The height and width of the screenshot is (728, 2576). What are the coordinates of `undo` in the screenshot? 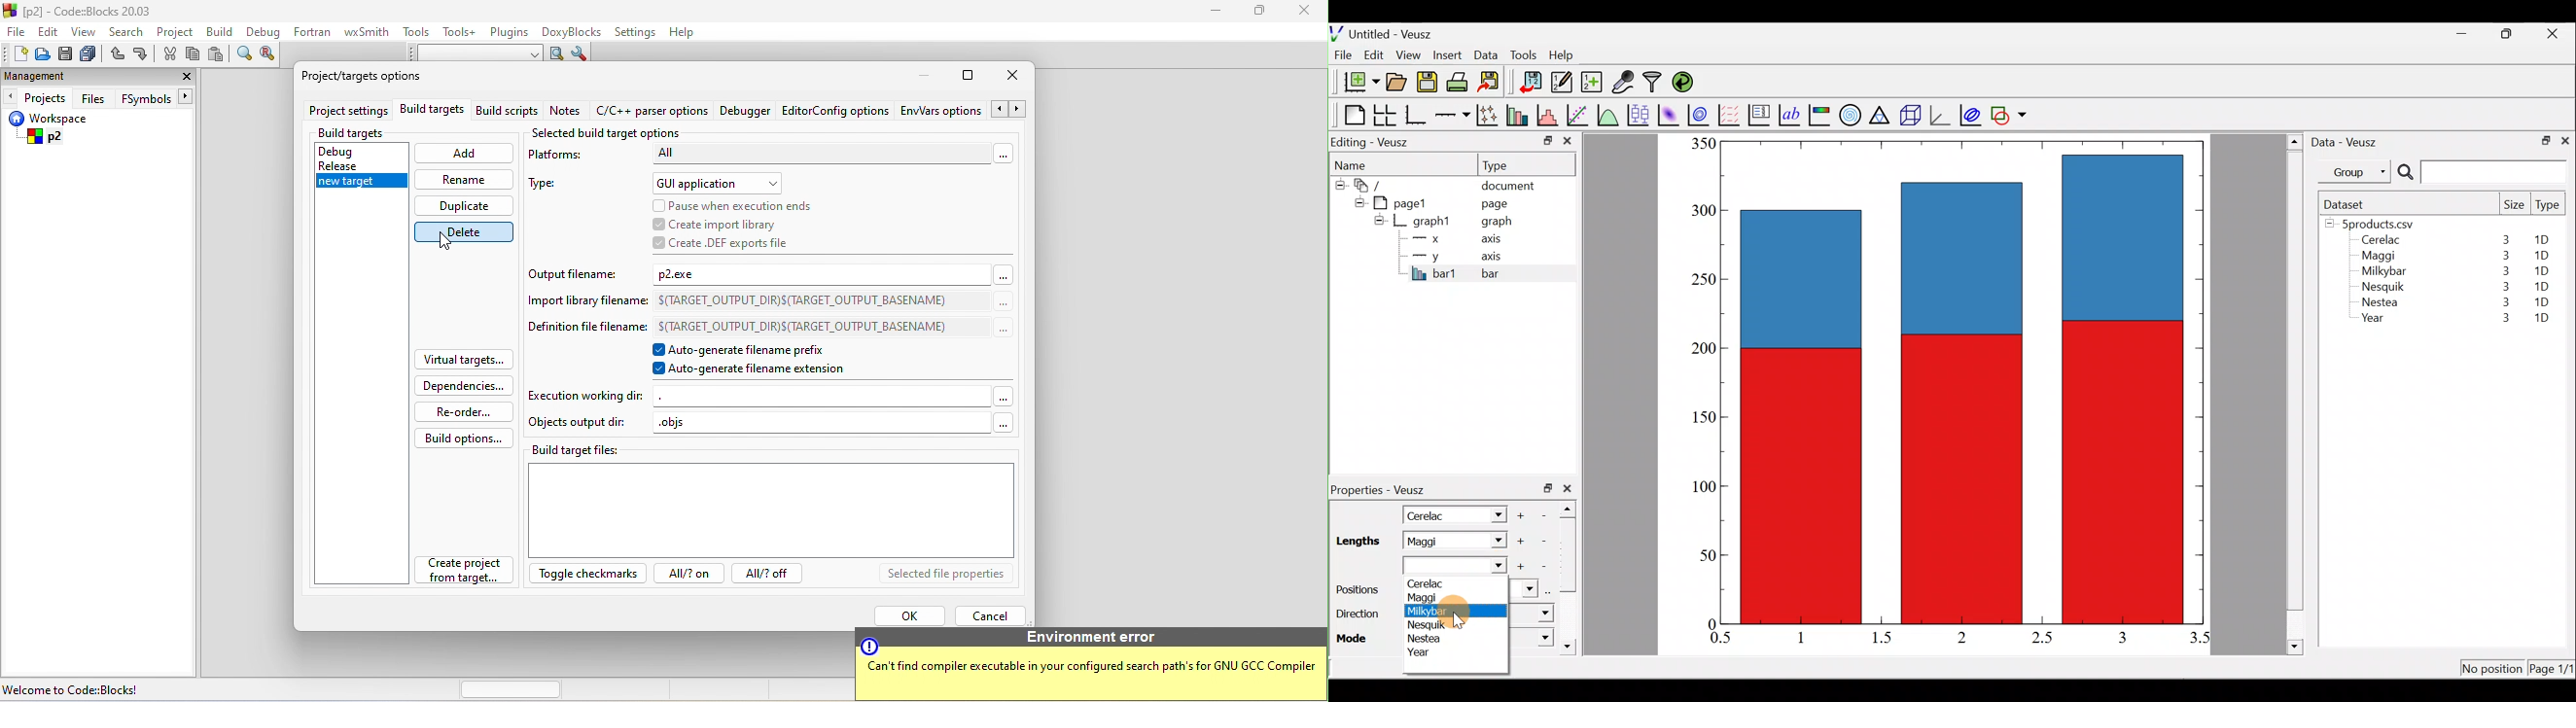 It's located at (119, 54).